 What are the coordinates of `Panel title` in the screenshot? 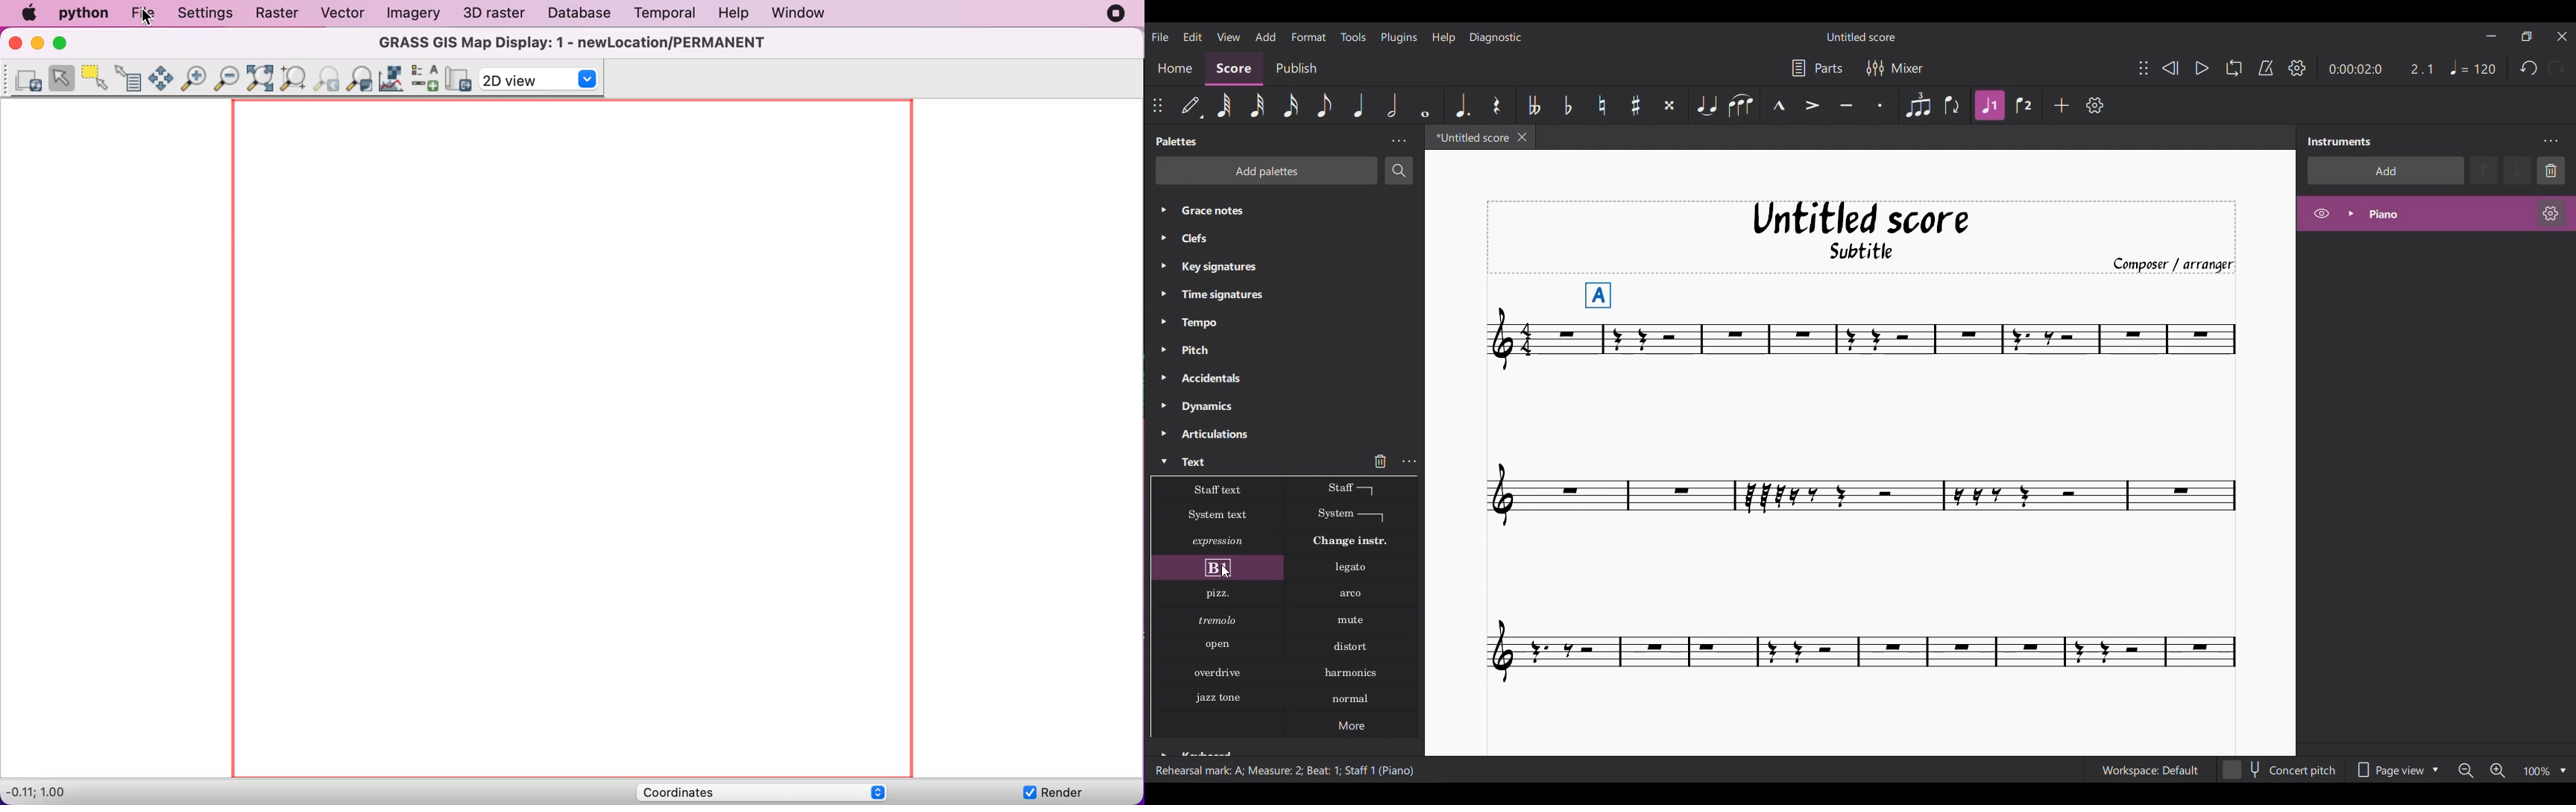 It's located at (2340, 142).